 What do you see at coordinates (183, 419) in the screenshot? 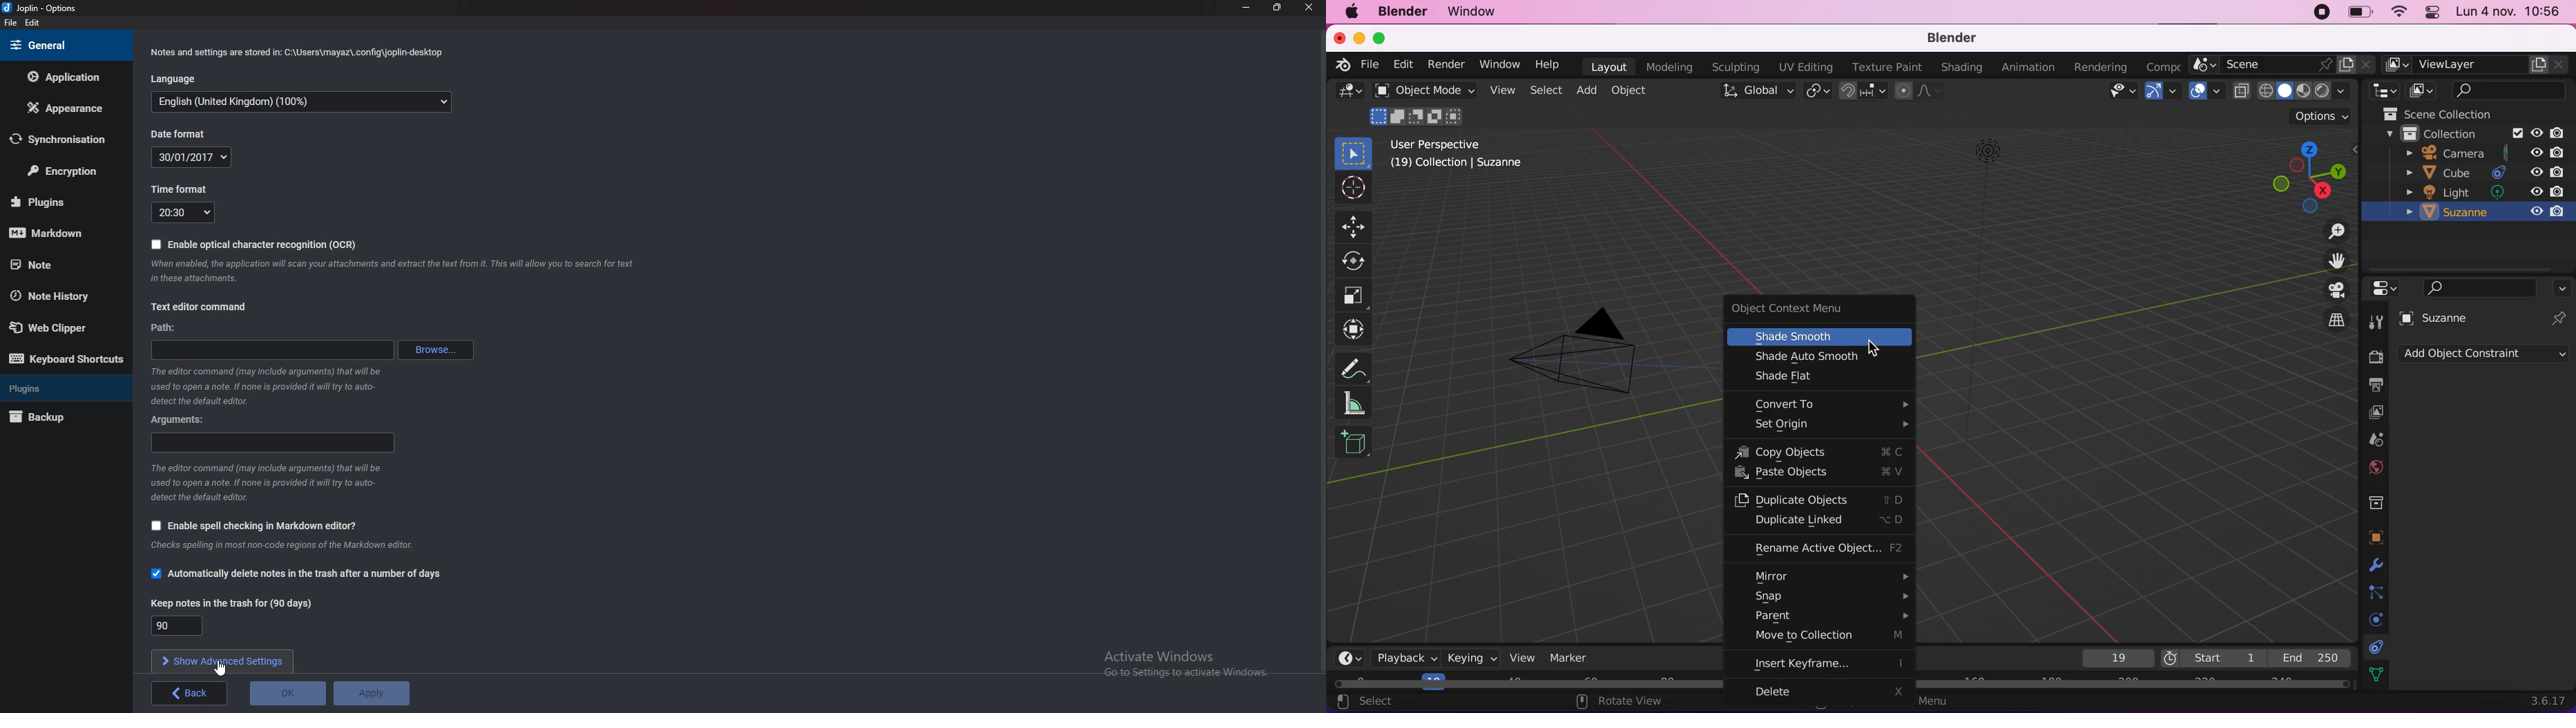
I see `Arguments` at bounding box center [183, 419].